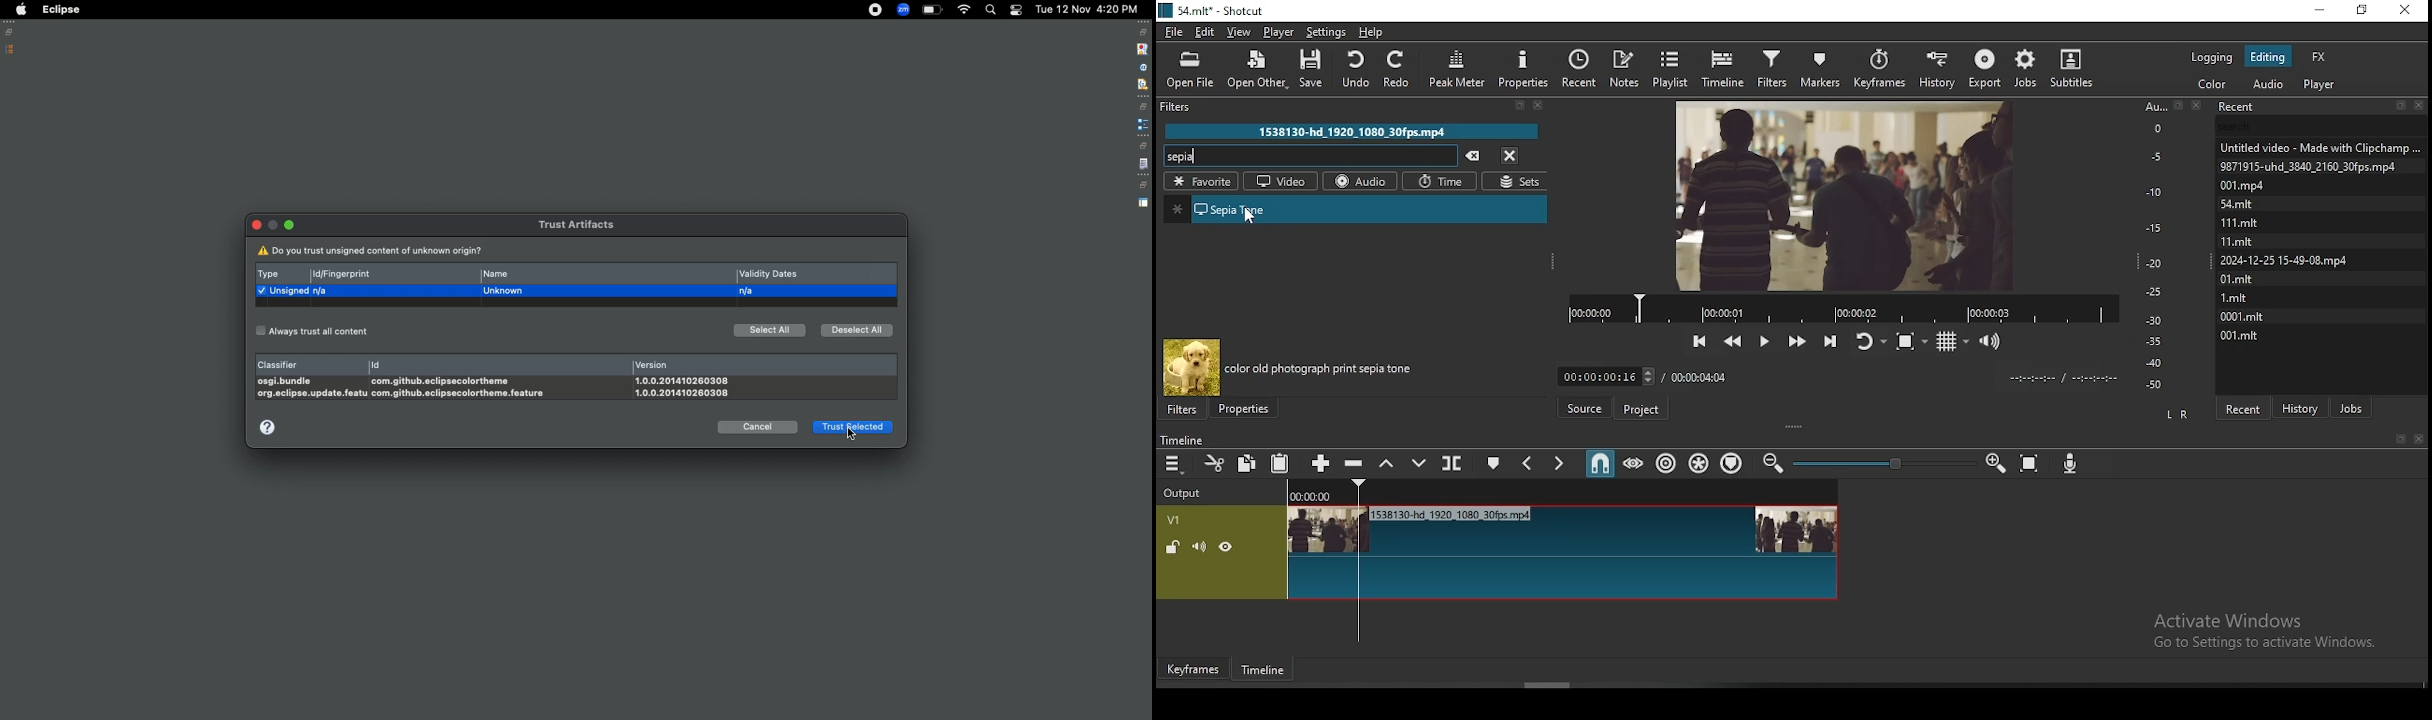  What do you see at coordinates (2399, 439) in the screenshot?
I see `bookmark` at bounding box center [2399, 439].